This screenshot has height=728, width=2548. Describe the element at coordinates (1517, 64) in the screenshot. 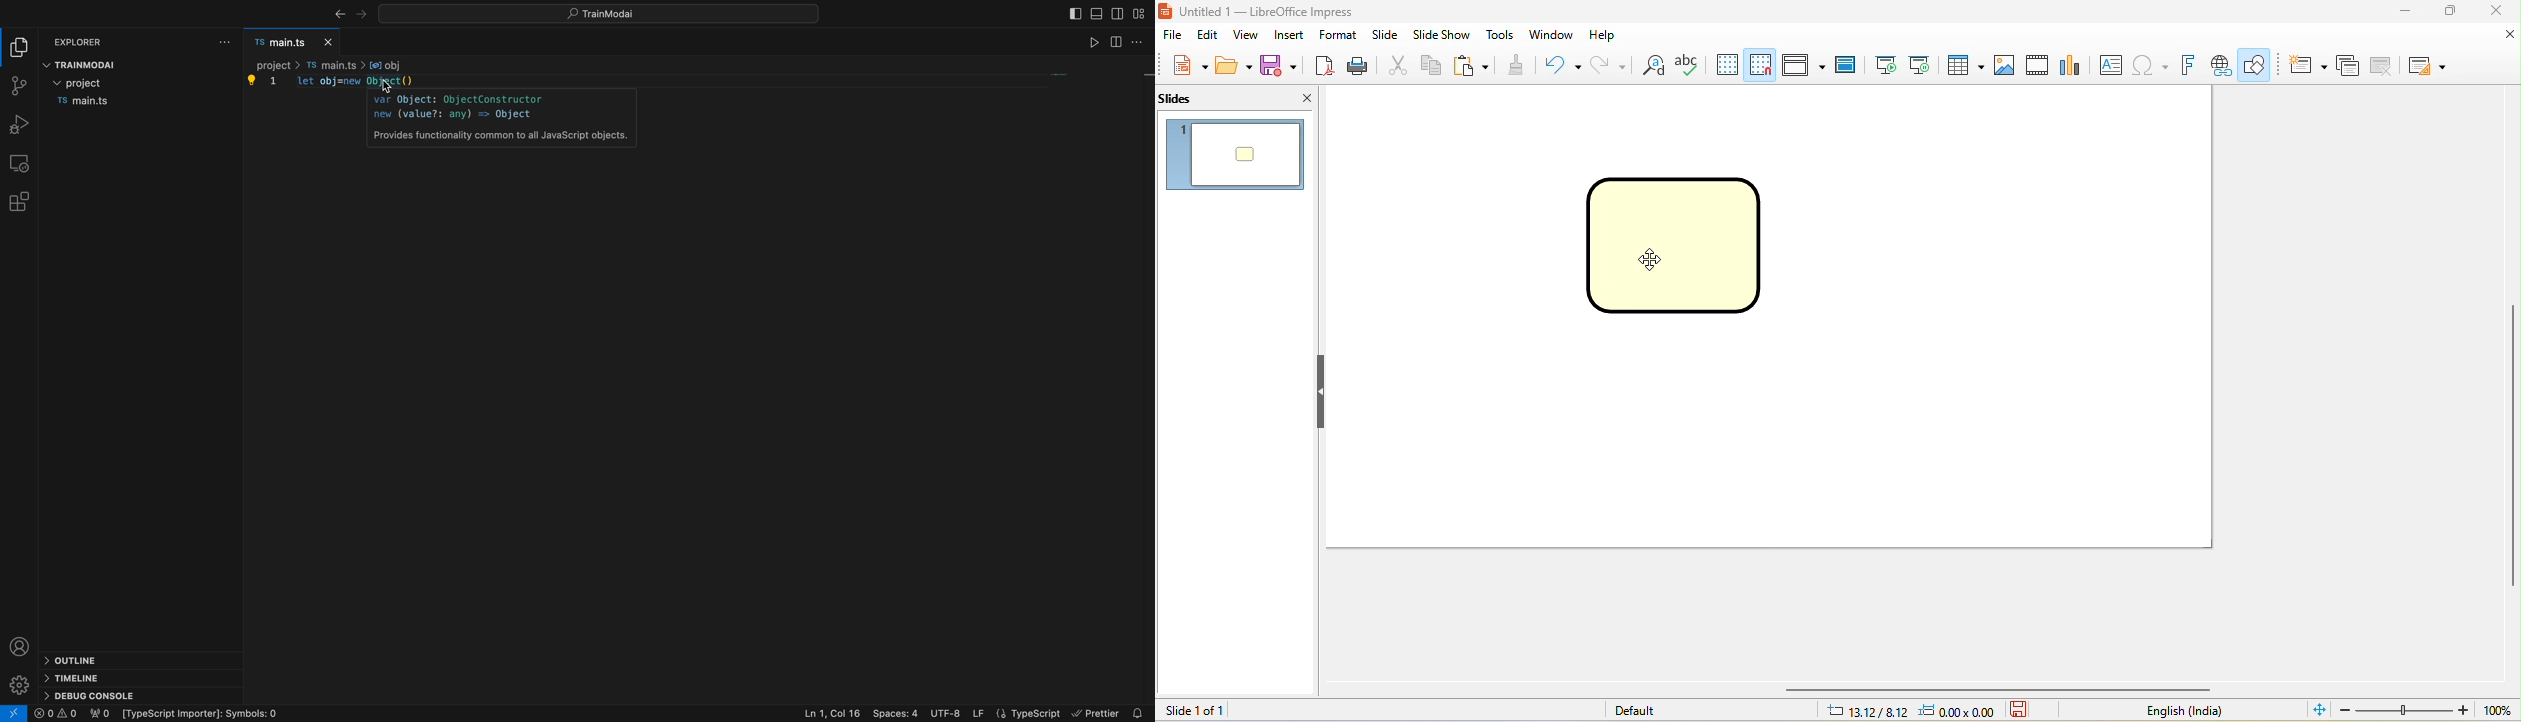

I see `clone formatting` at that location.